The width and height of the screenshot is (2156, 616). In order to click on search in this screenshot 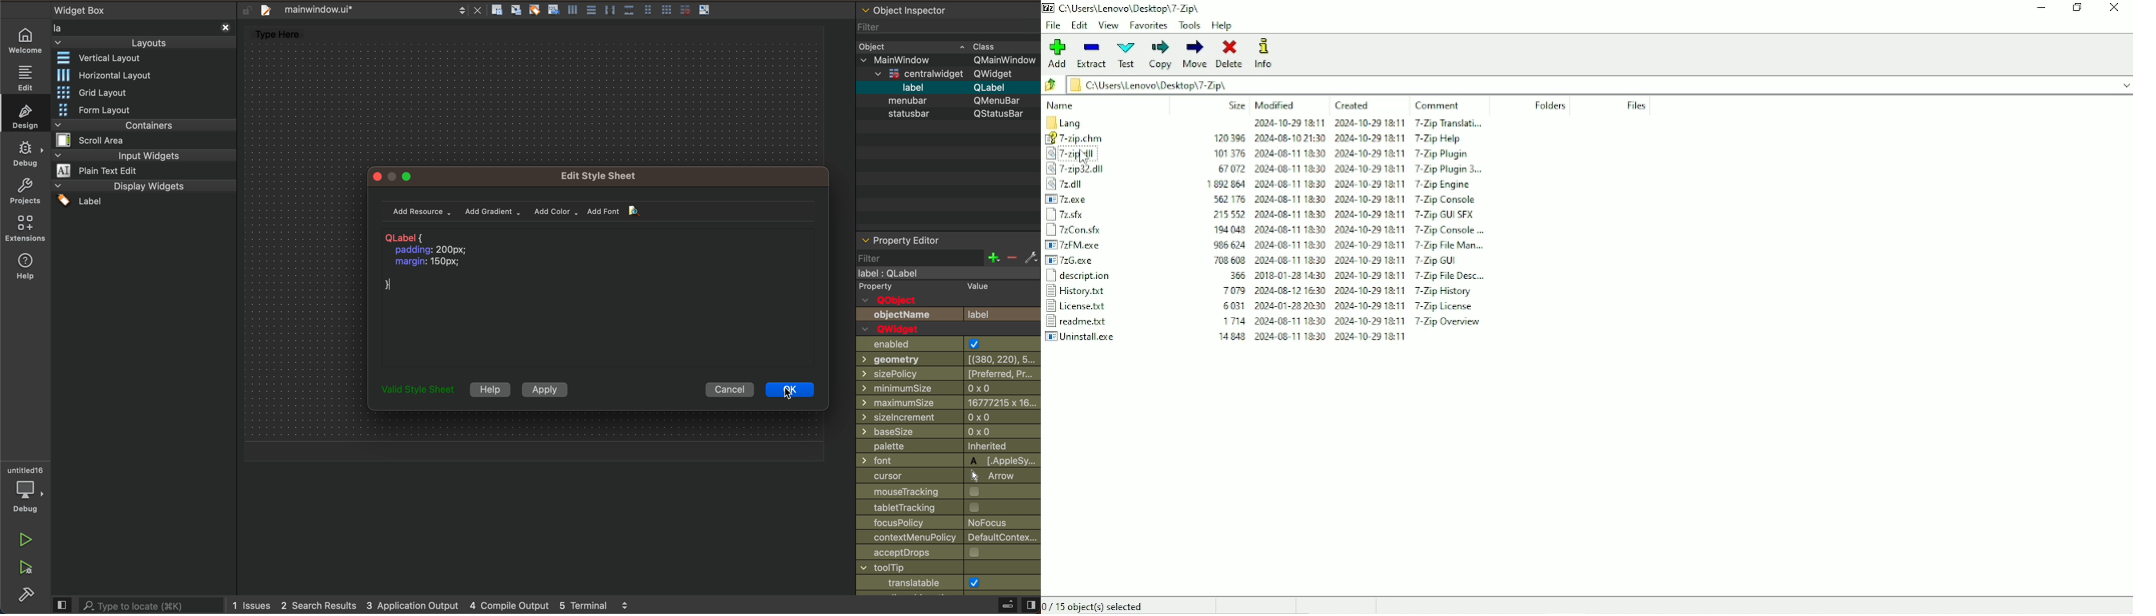, I will do `click(138, 604)`.